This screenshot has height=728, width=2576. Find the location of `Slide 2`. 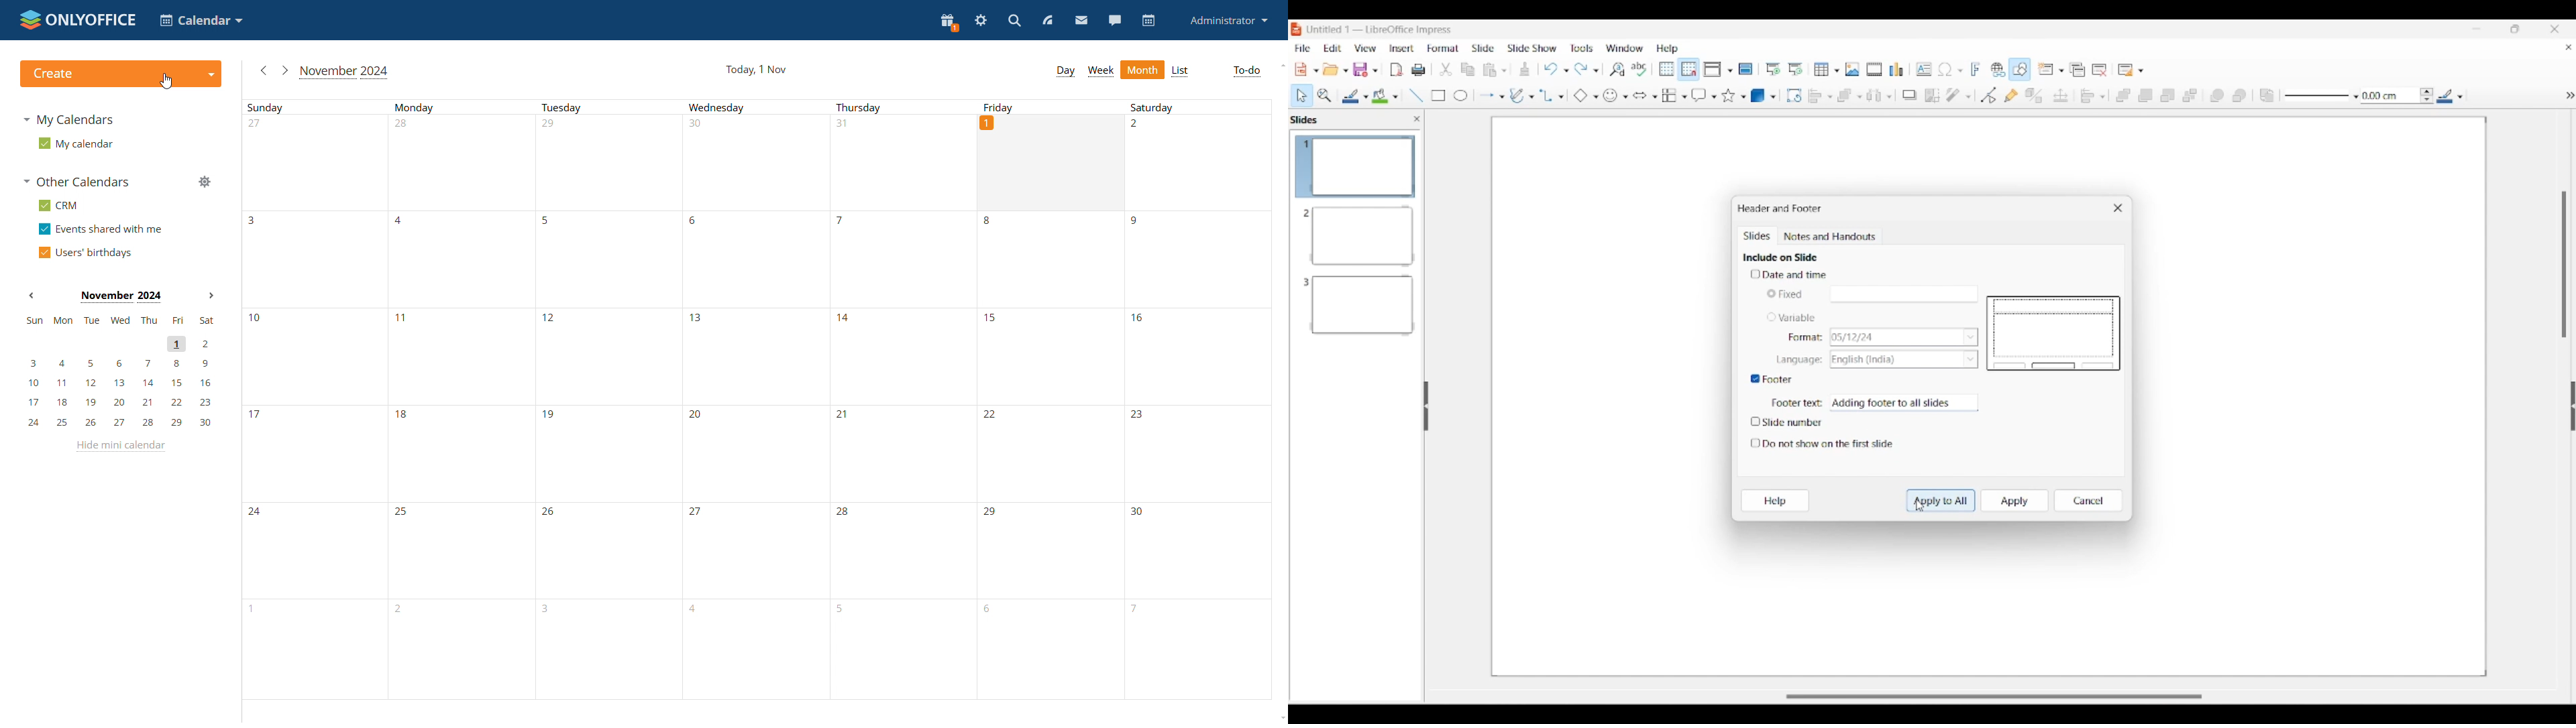

Slide 2 is located at coordinates (1358, 237).